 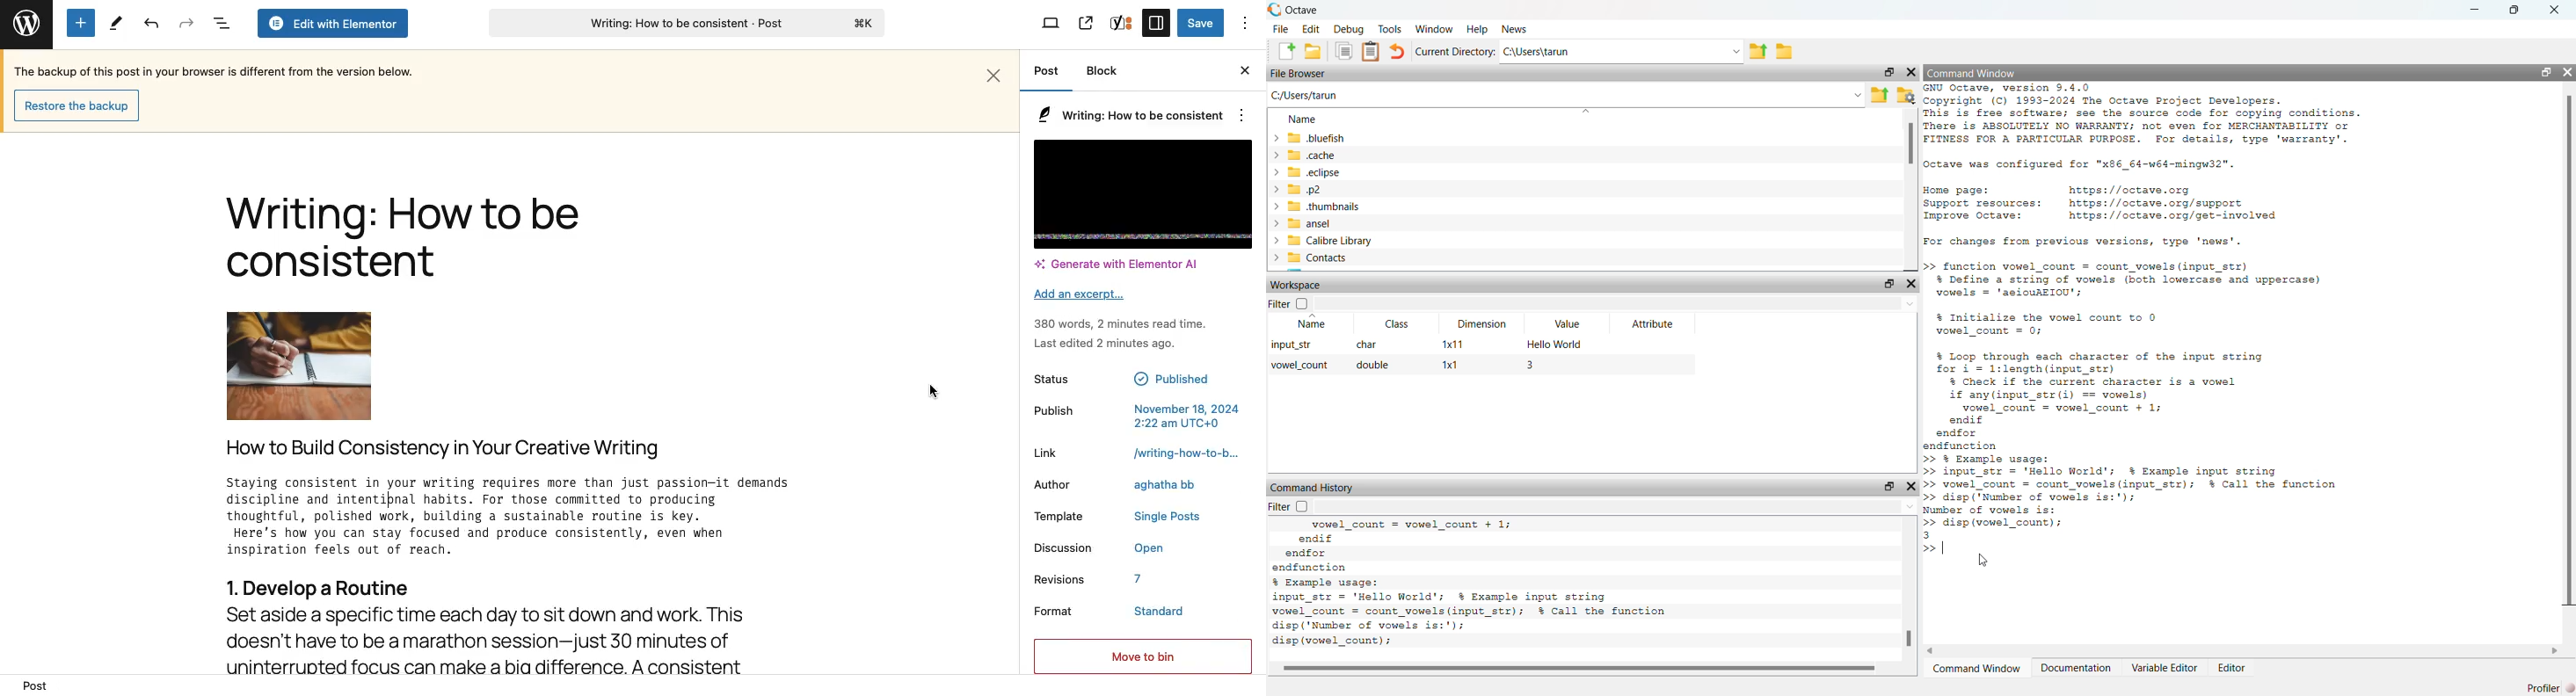 What do you see at coordinates (1140, 377) in the screenshot?
I see `Status Published` at bounding box center [1140, 377].